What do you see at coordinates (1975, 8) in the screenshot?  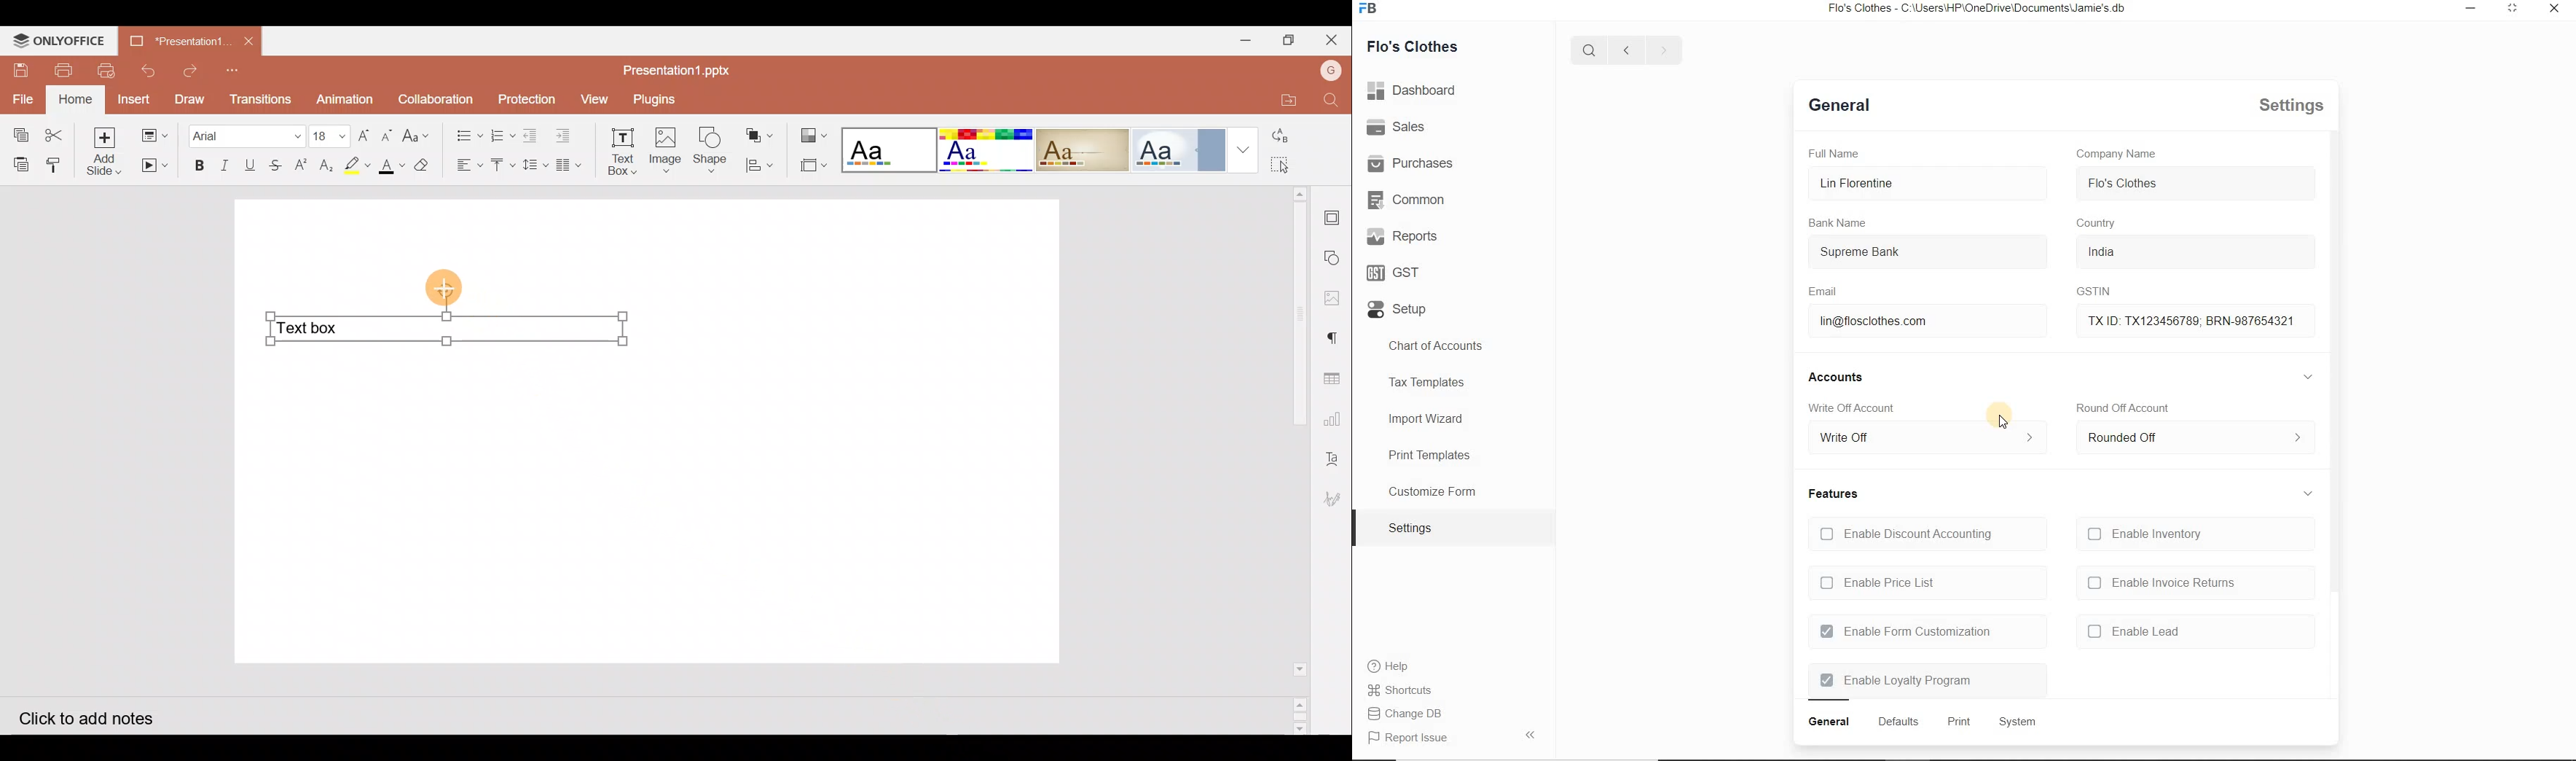 I see `Flo's Clothes - C:\Users\HP'\OneDrive\Documents\Jamie's.db` at bounding box center [1975, 8].